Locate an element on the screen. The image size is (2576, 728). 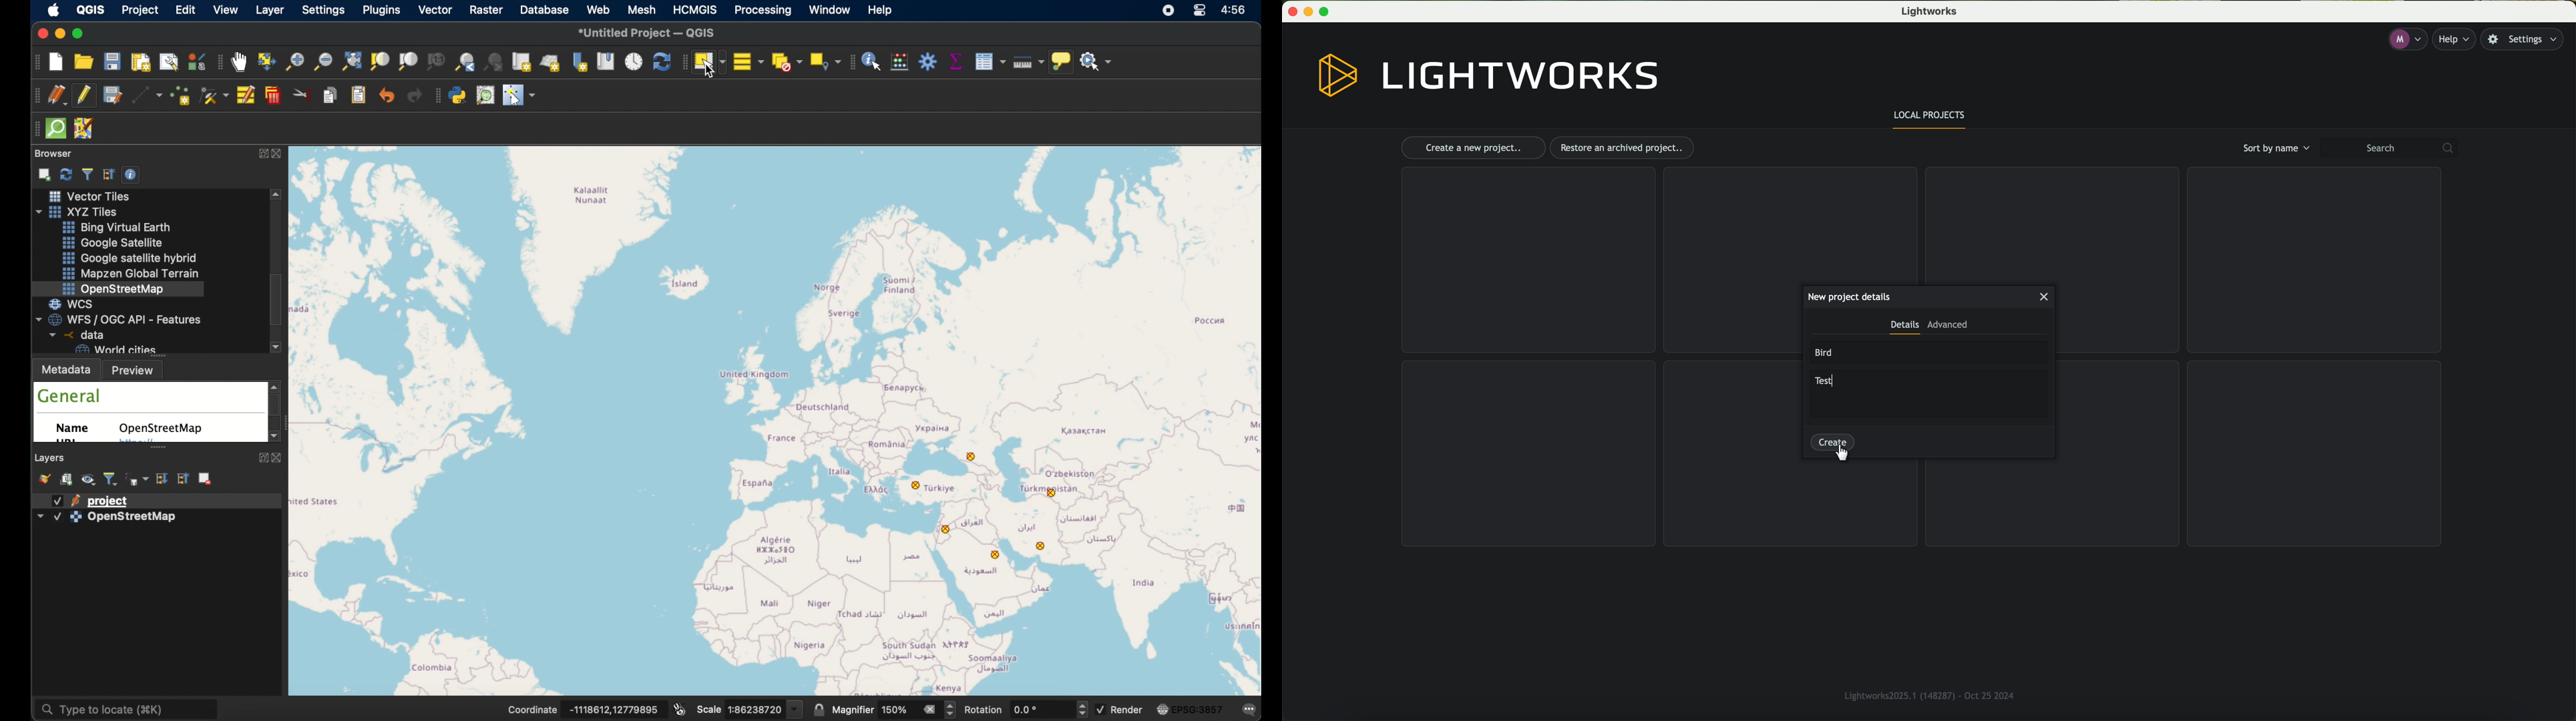
cursor is located at coordinates (712, 71).